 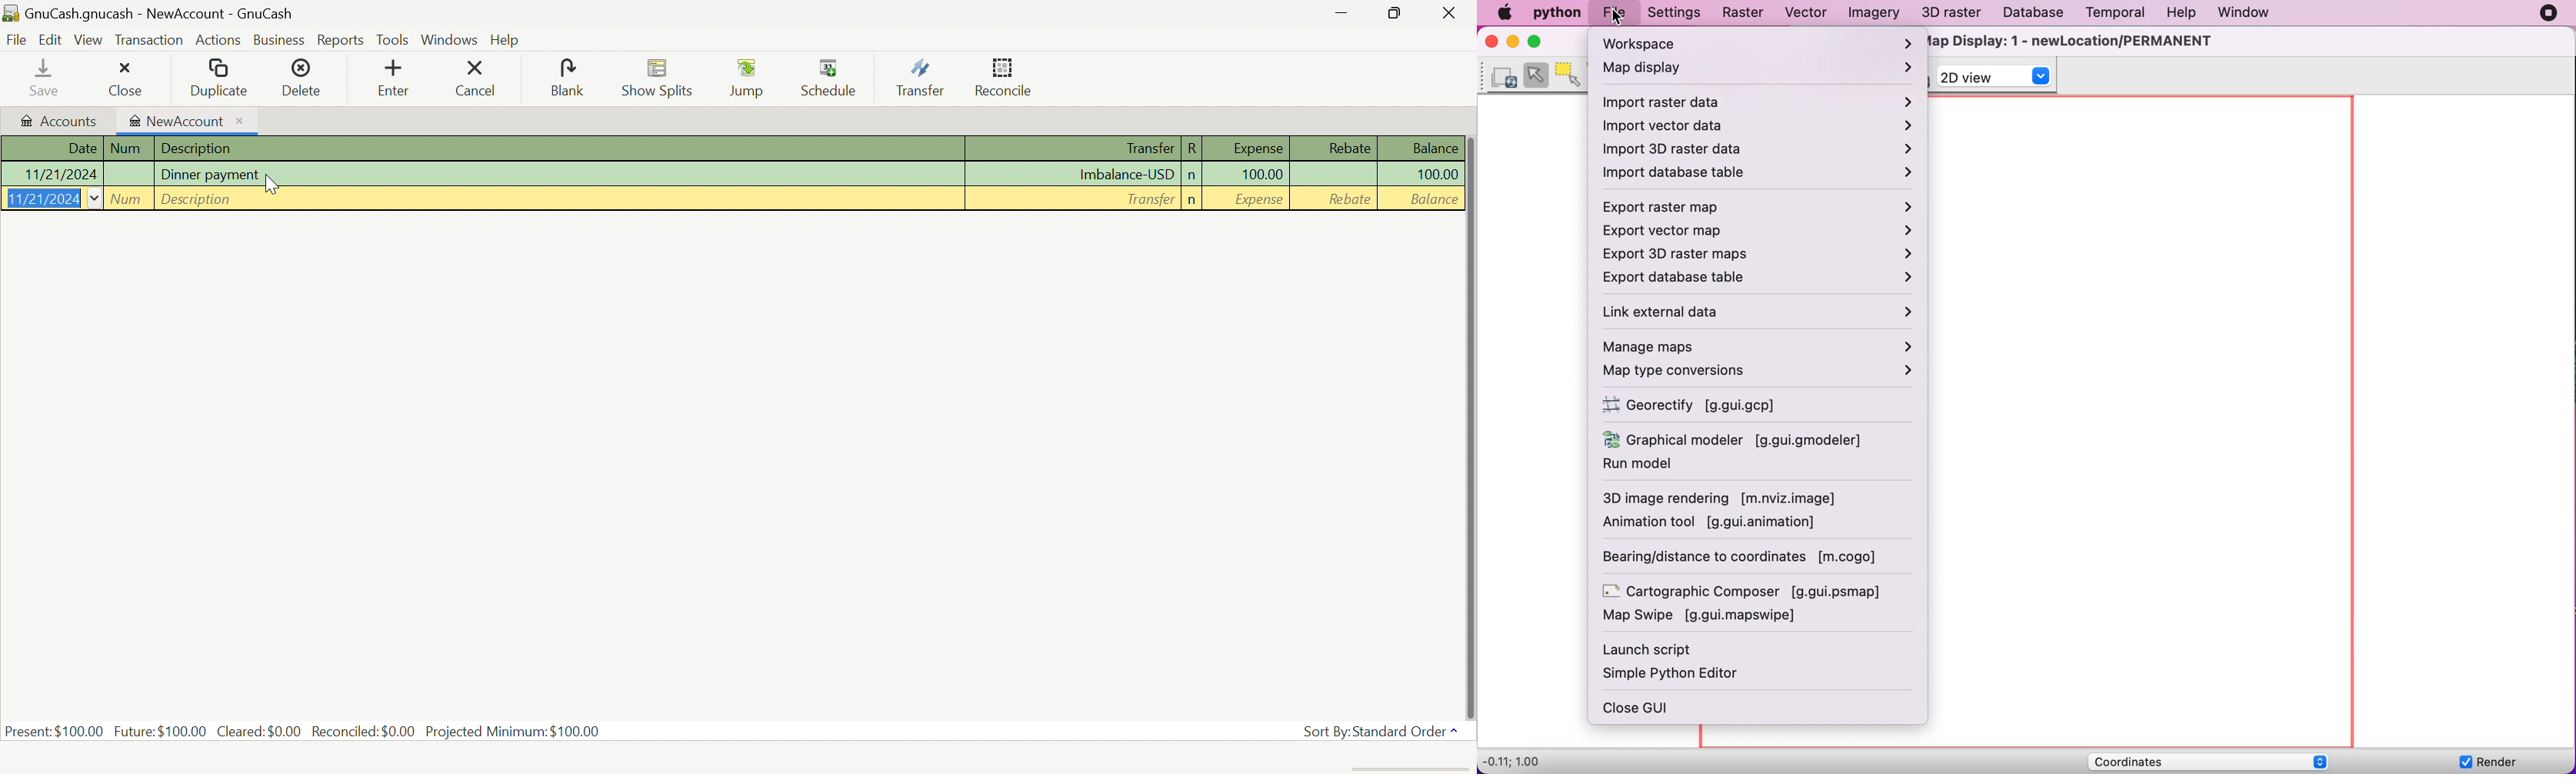 I want to click on Edit, so click(x=50, y=39).